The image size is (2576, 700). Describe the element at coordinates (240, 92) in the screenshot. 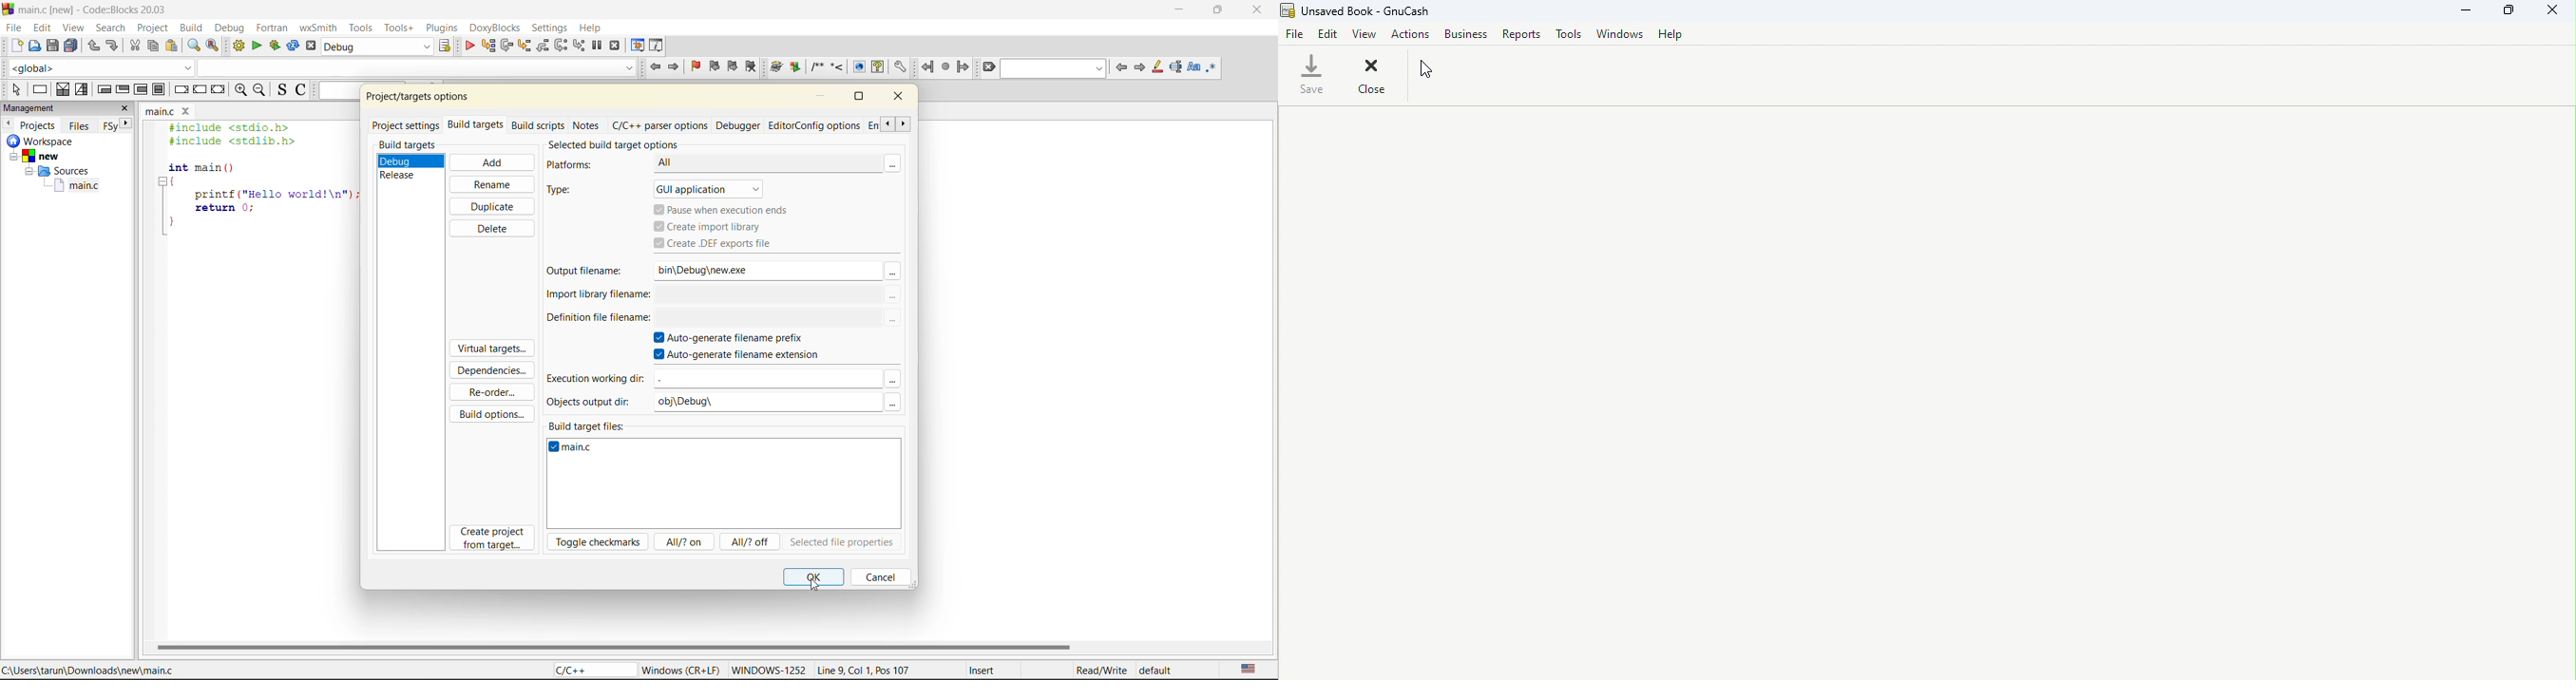

I see `zoom in` at that location.